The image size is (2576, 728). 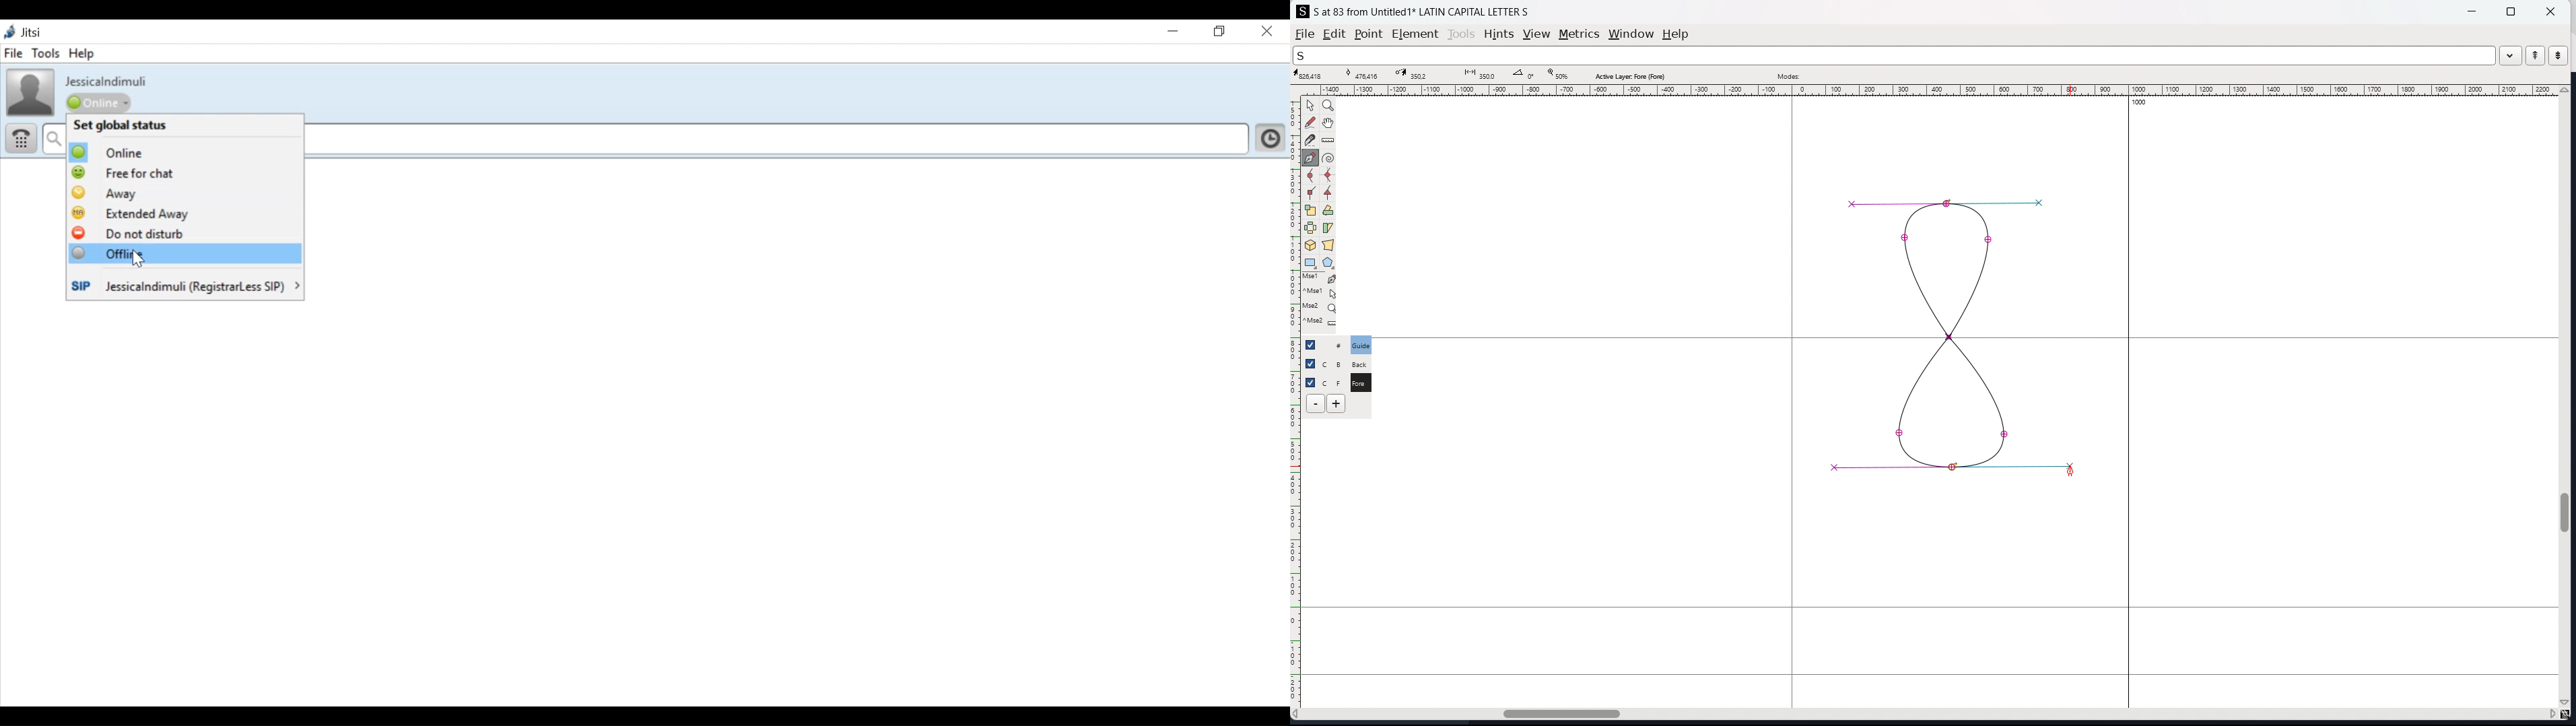 What do you see at coordinates (1328, 229) in the screenshot?
I see `skew selection` at bounding box center [1328, 229].